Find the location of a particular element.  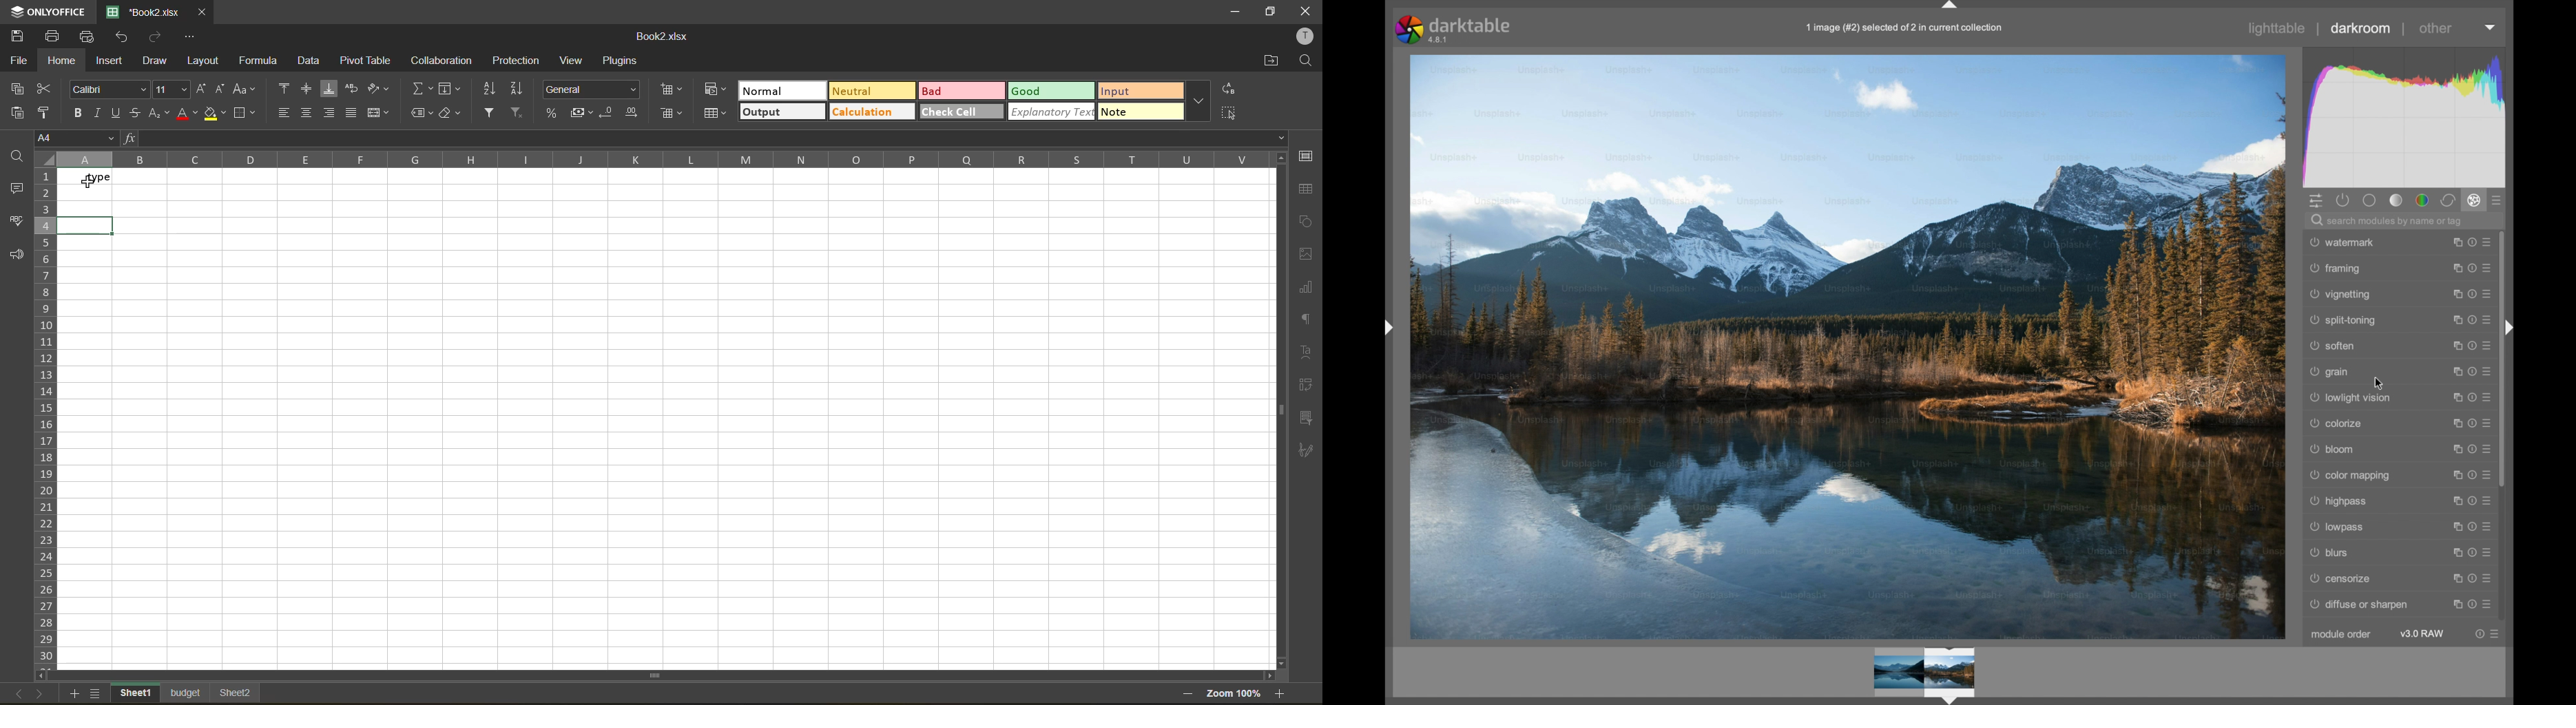

presets is located at coordinates (2487, 346).